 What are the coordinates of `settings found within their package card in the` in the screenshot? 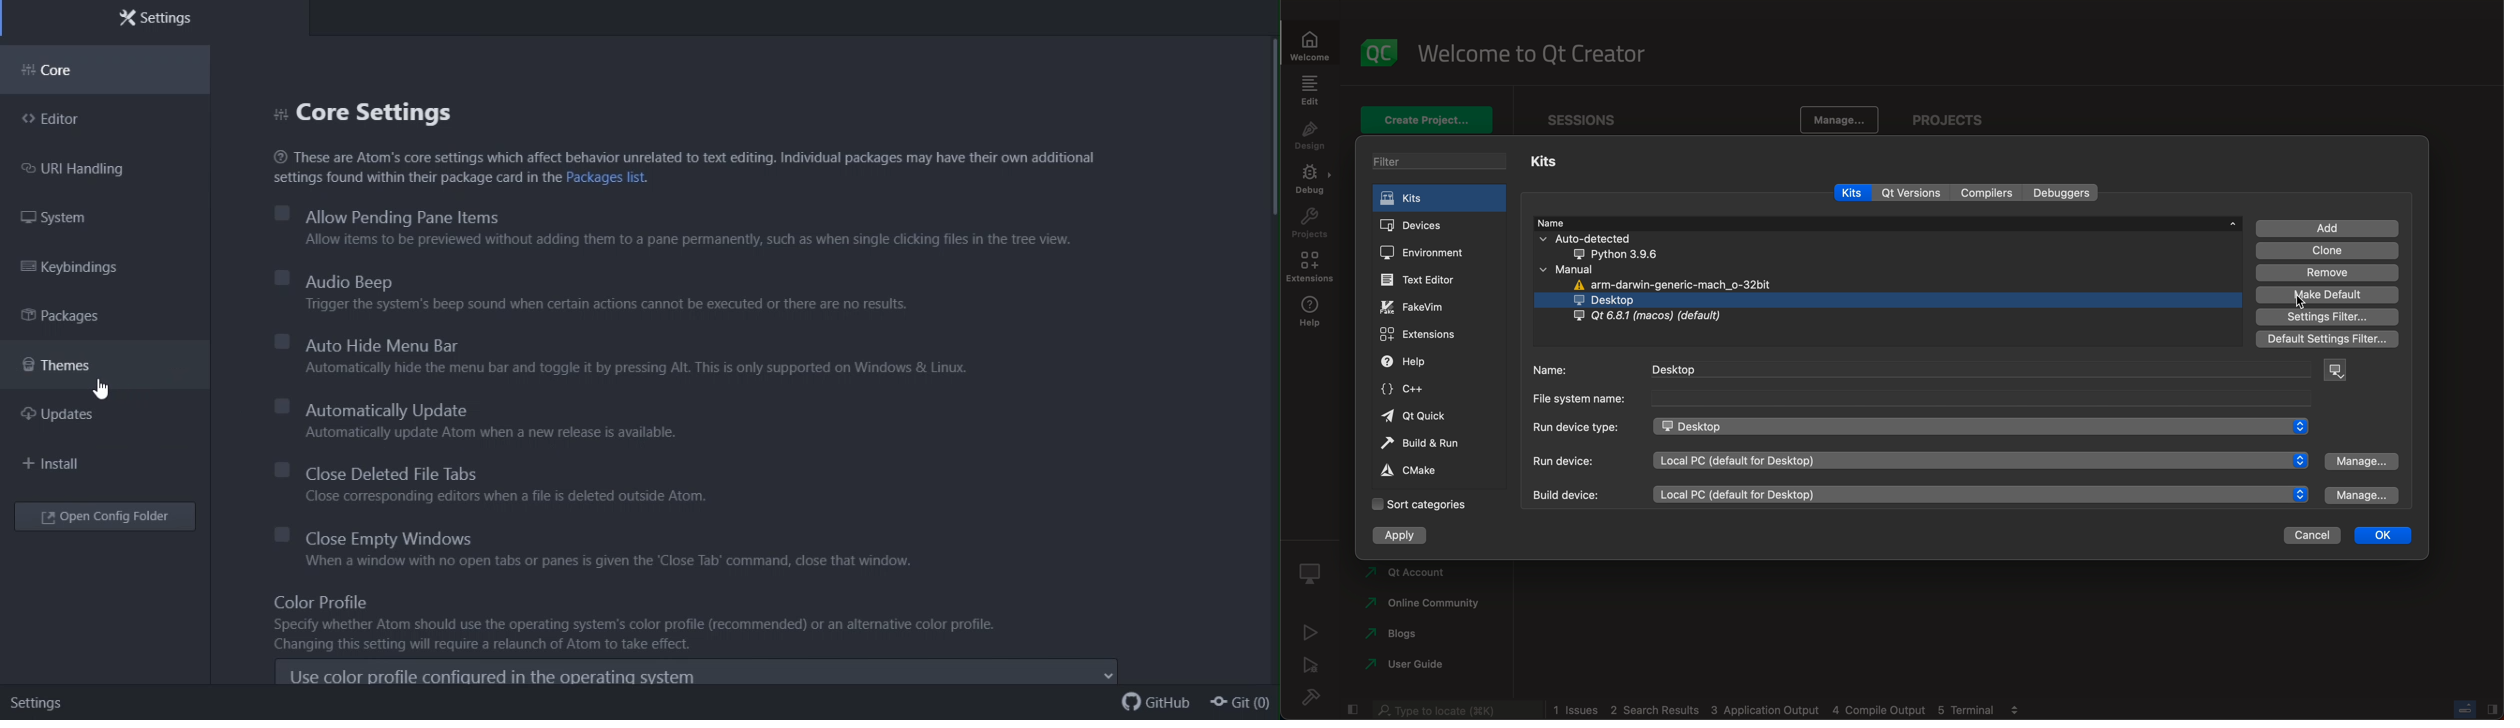 It's located at (415, 178).